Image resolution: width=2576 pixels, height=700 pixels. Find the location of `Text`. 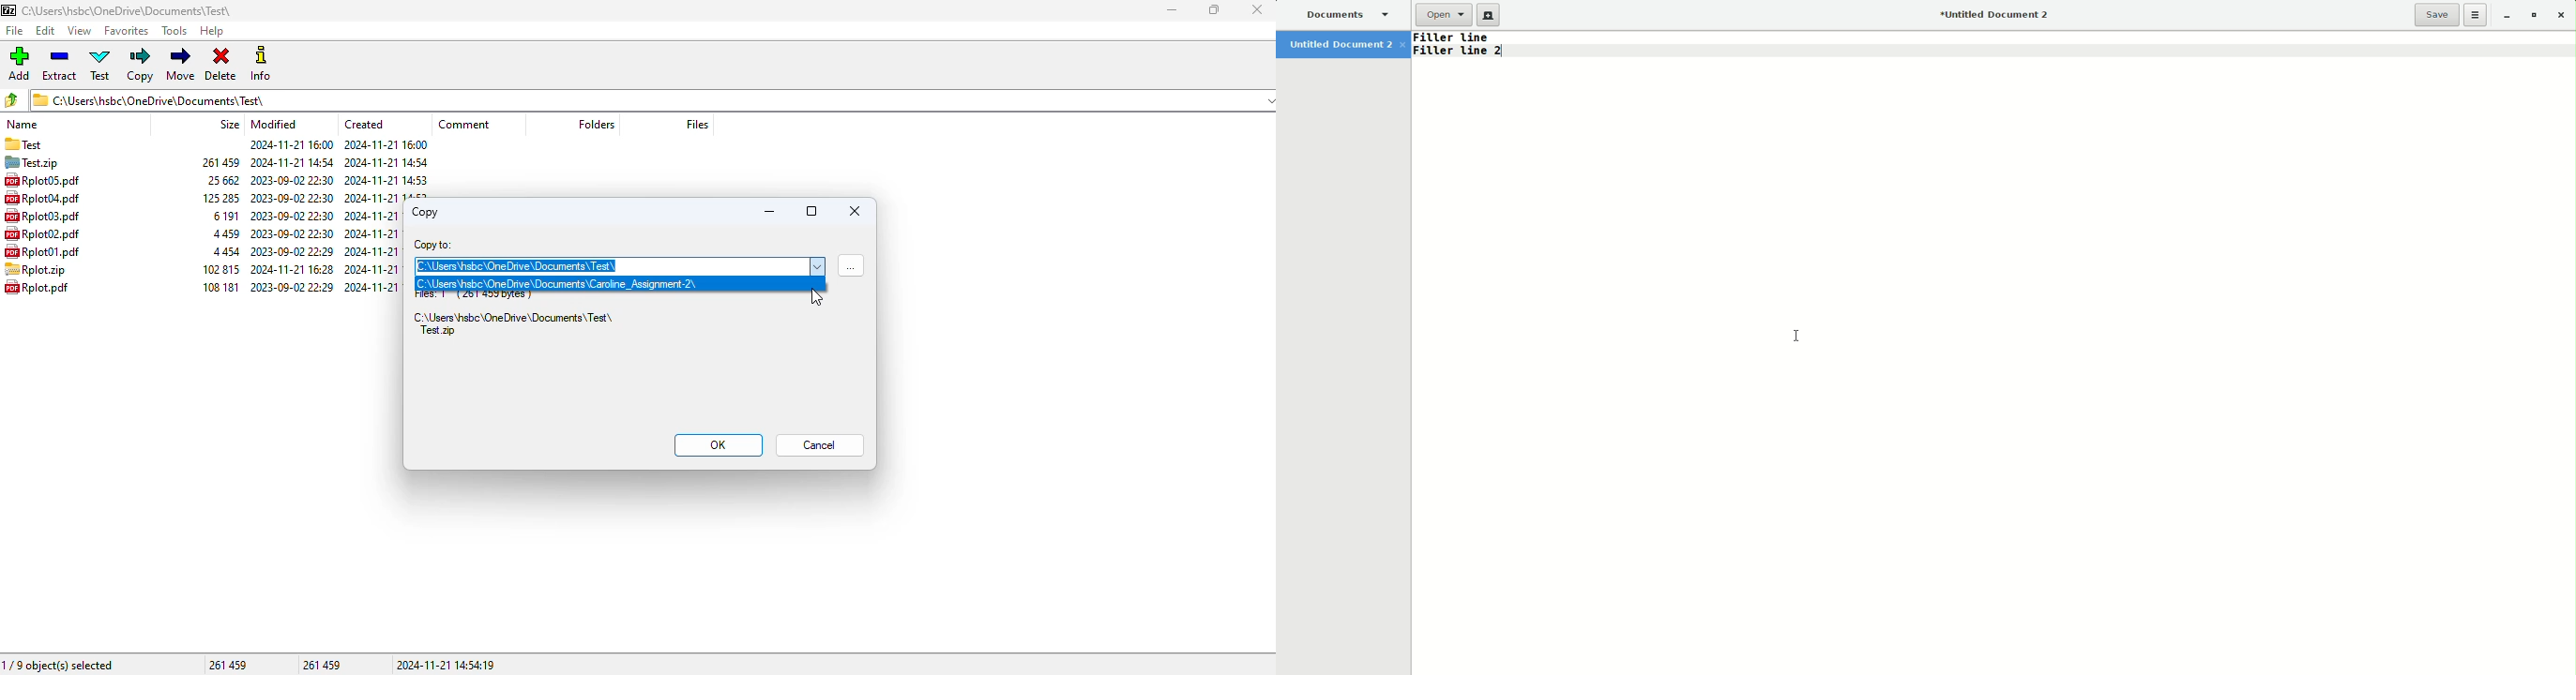

Text is located at coordinates (1466, 51).